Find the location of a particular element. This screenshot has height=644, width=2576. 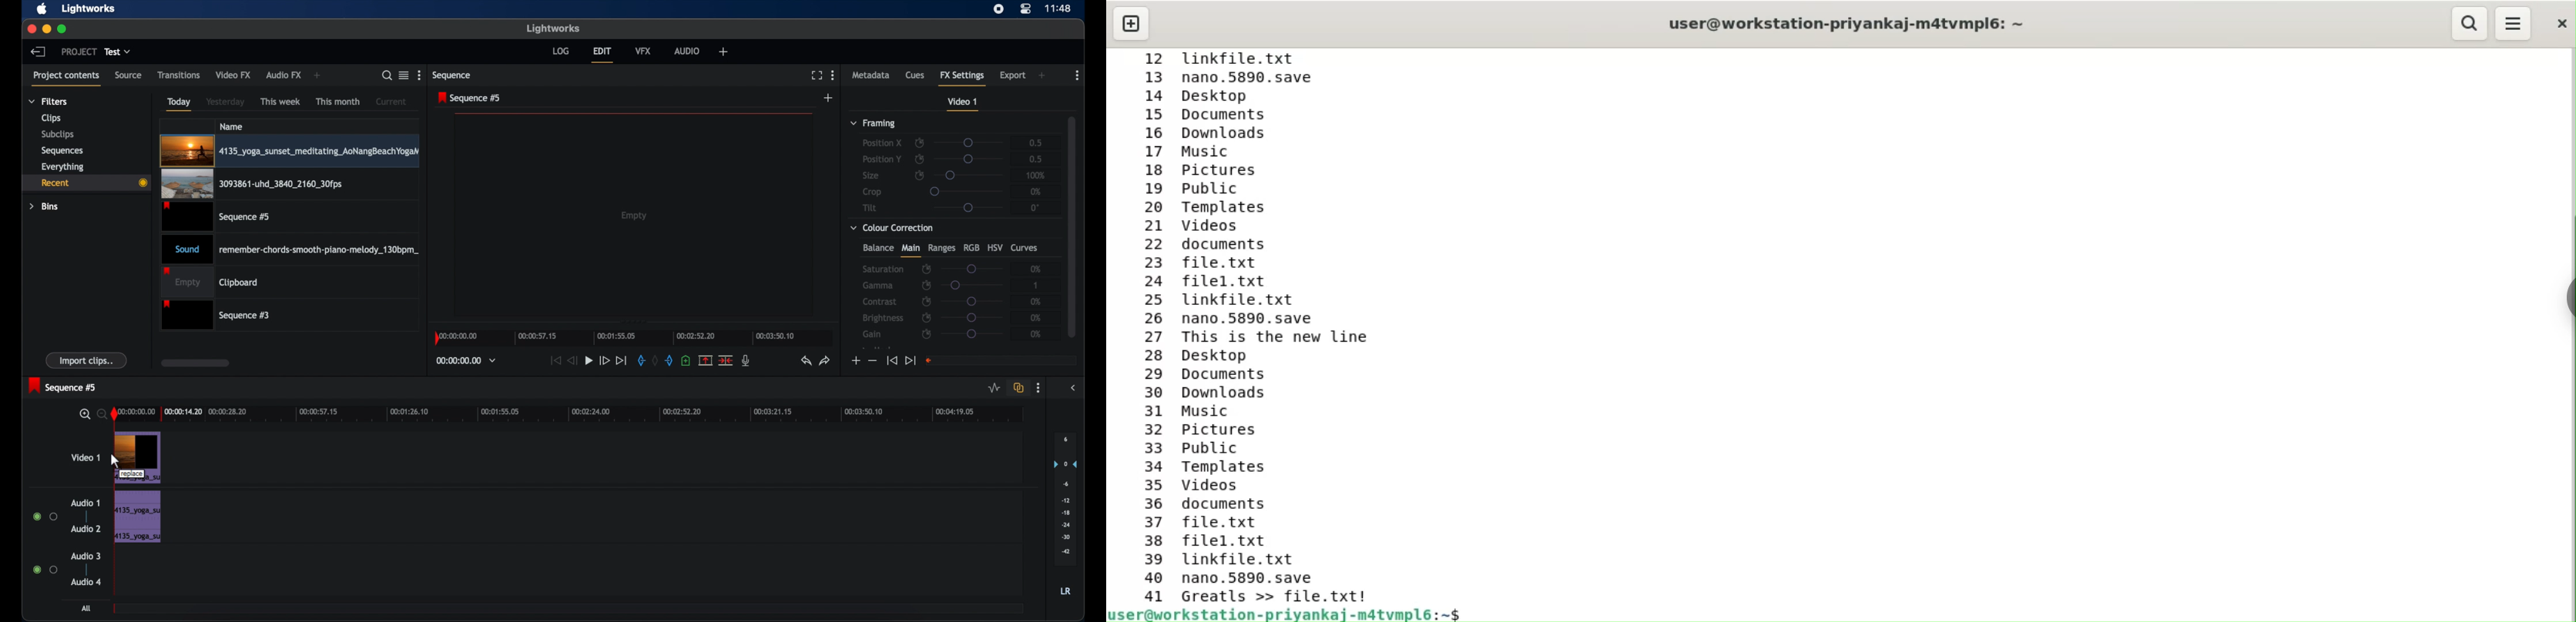

video clip highlighted is located at coordinates (290, 151).